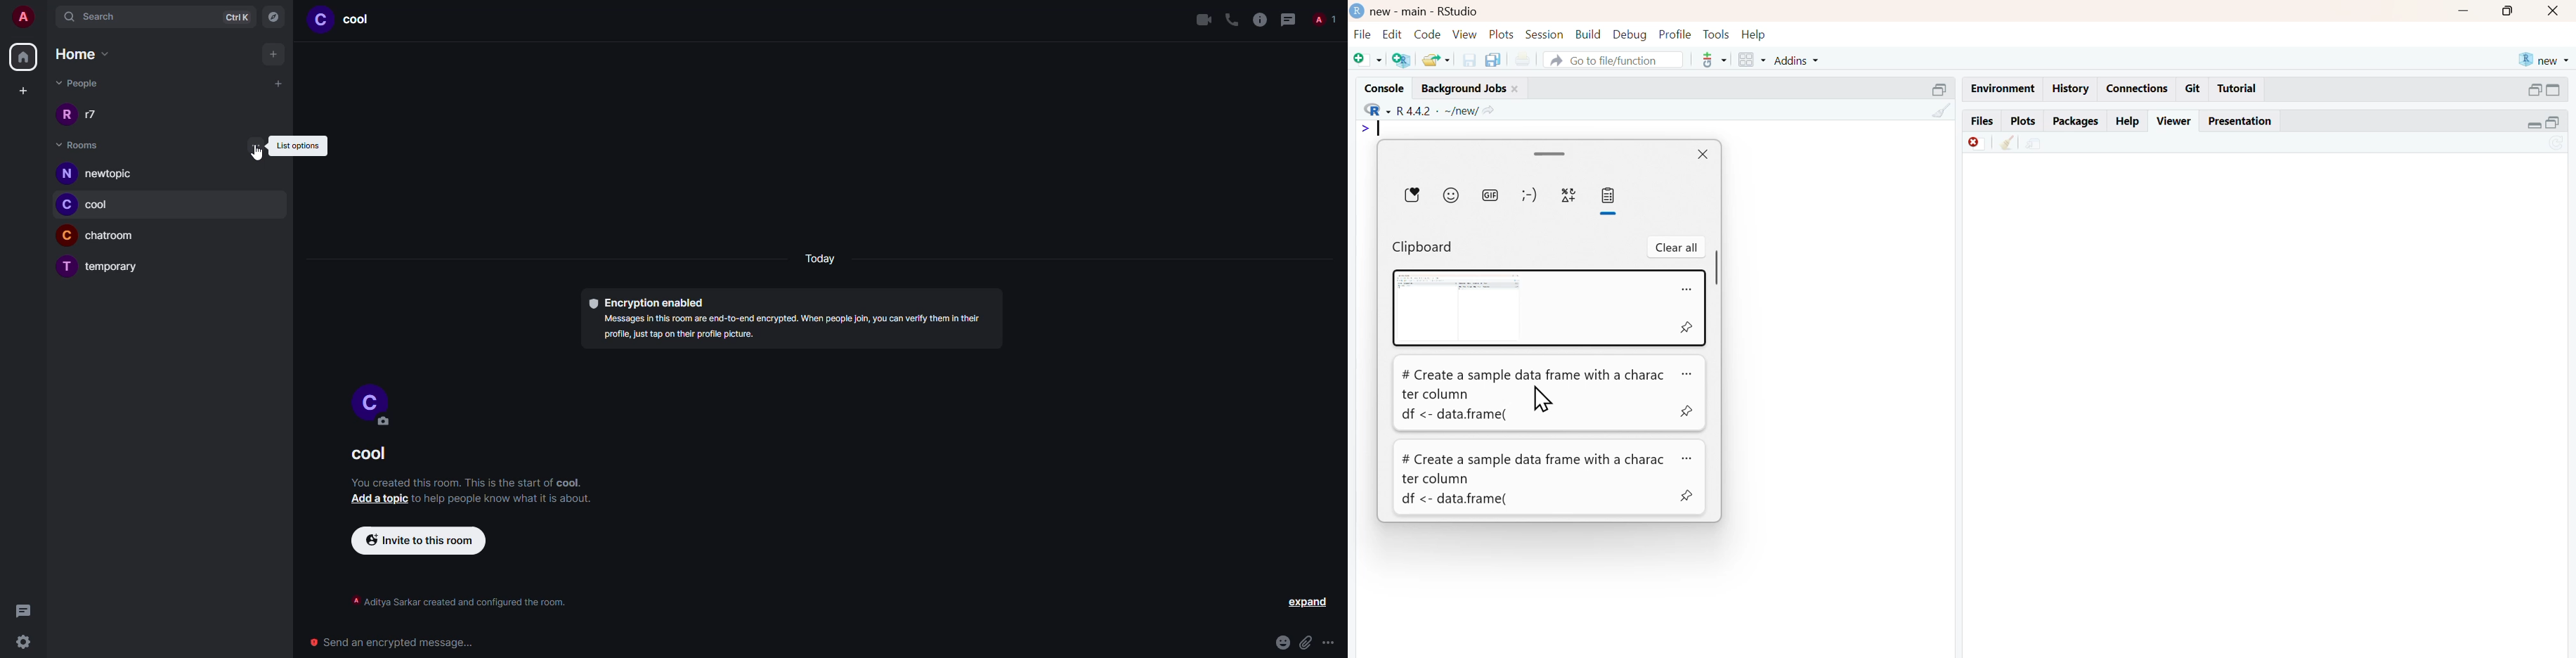 Image resolution: width=2576 pixels, height=672 pixels. What do you see at coordinates (1687, 289) in the screenshot?
I see `more` at bounding box center [1687, 289].